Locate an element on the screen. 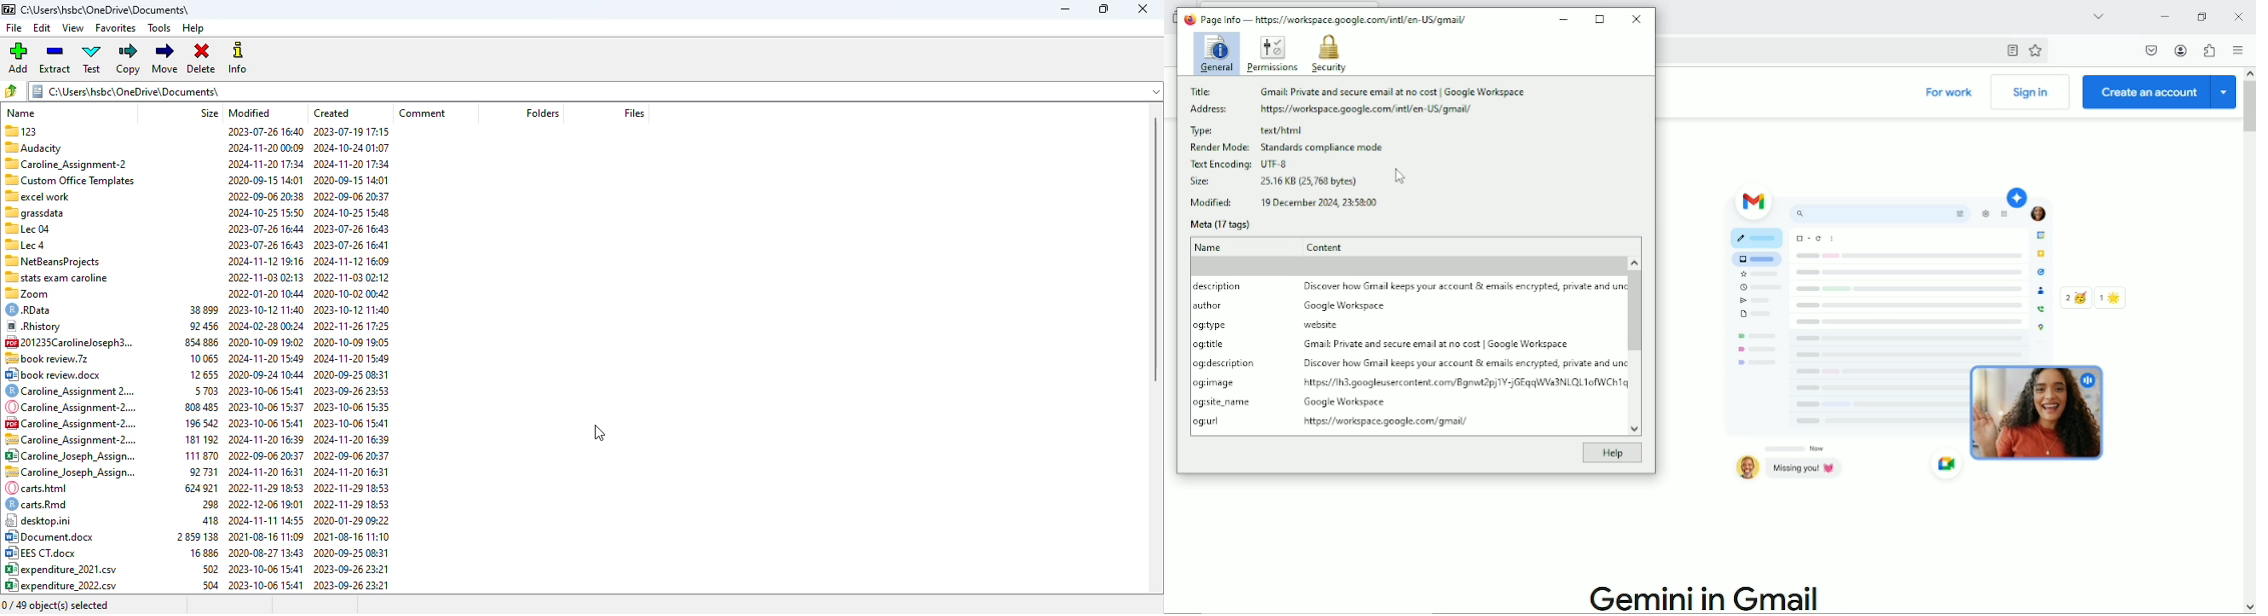  Permissions is located at coordinates (1271, 54).